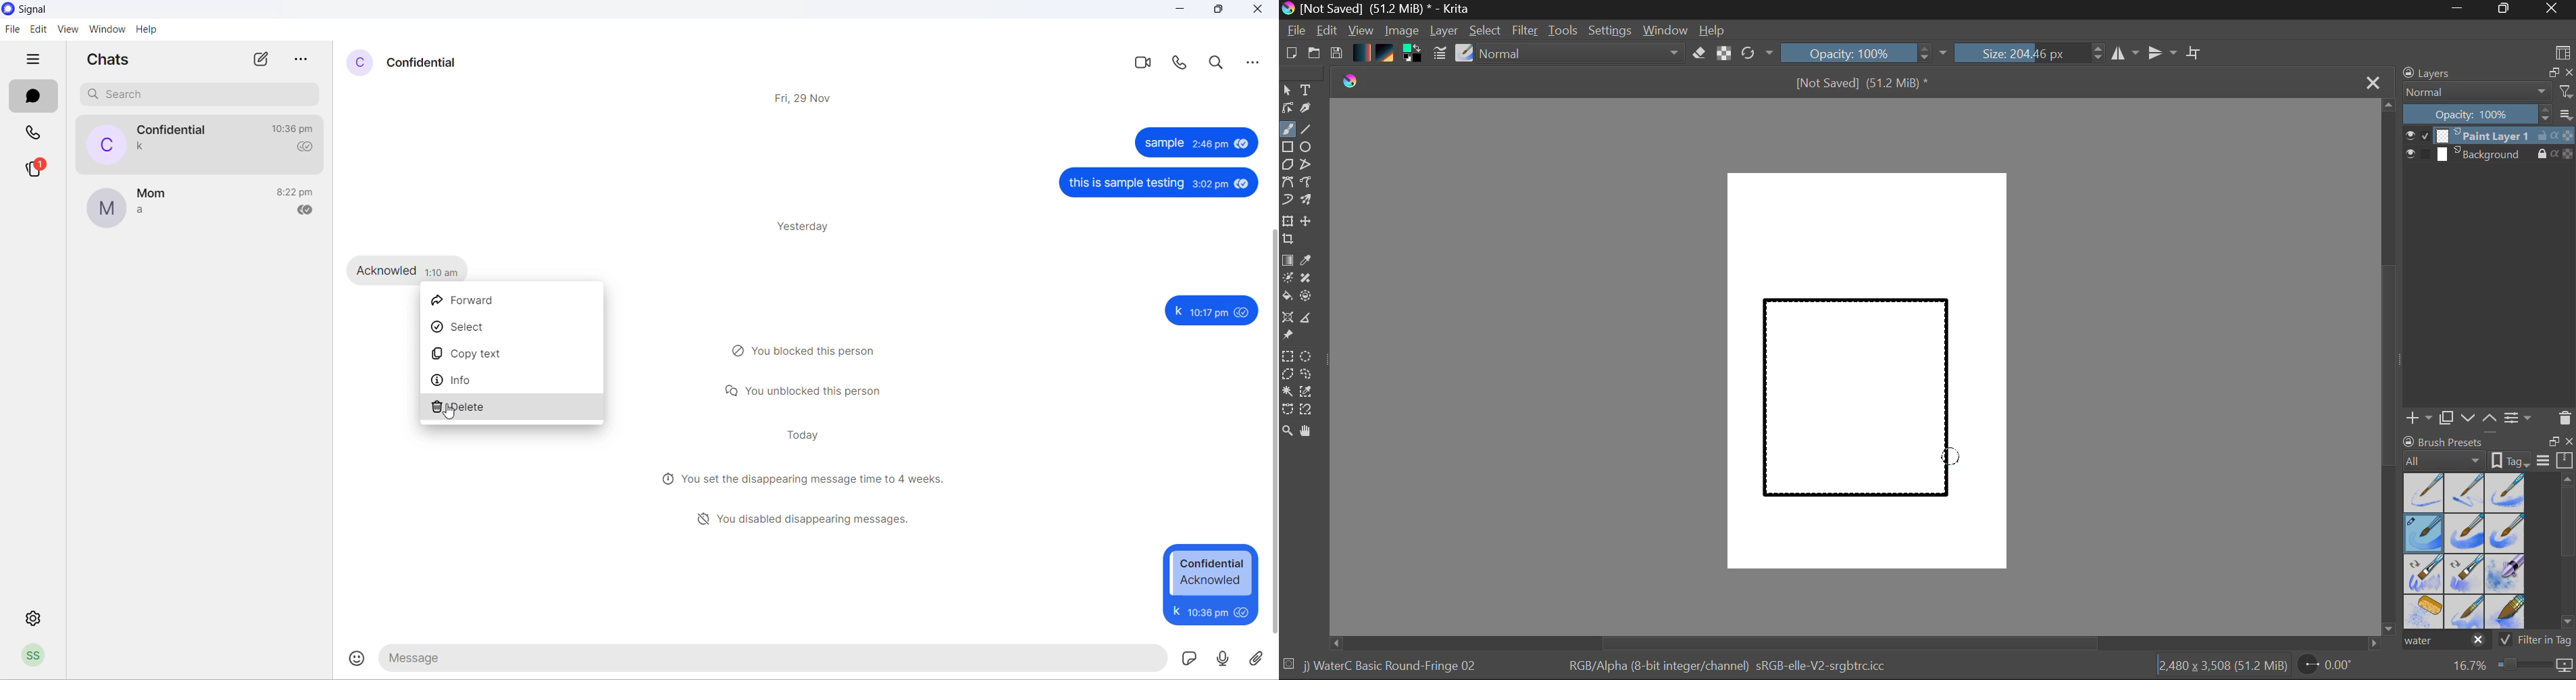 The width and height of the screenshot is (2576, 700). What do you see at coordinates (2490, 115) in the screenshot?
I see `Layer Opacity` at bounding box center [2490, 115].